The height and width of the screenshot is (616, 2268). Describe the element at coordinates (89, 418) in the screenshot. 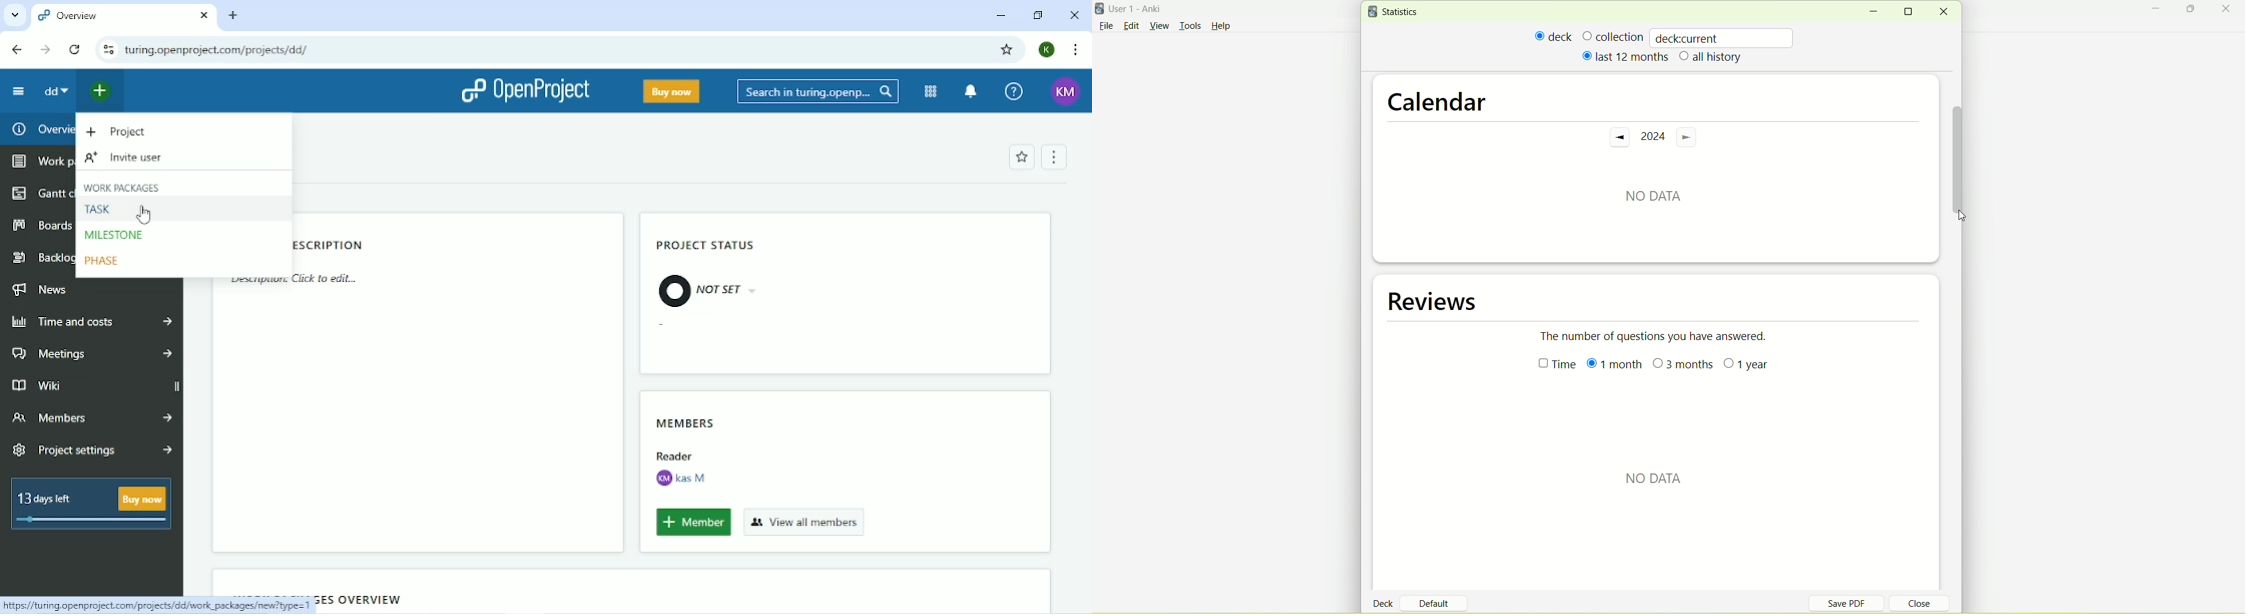

I see `Members` at that location.